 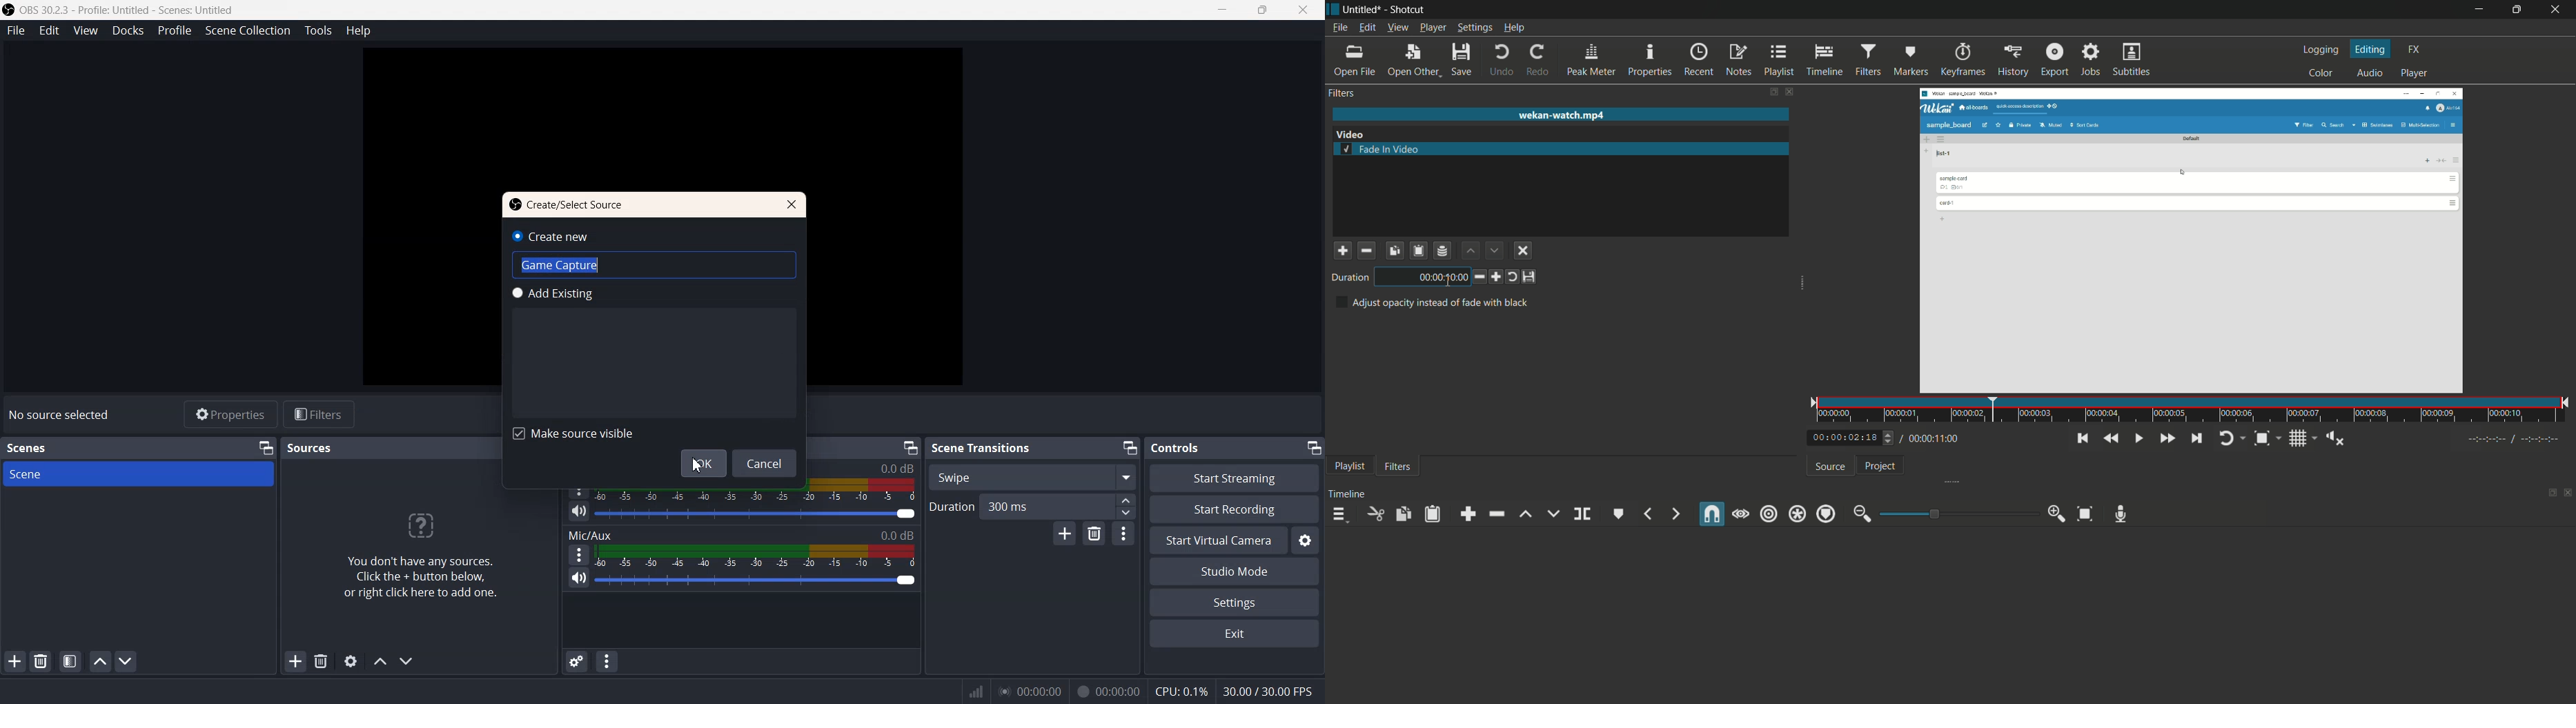 What do you see at coordinates (569, 204) in the screenshot?
I see `Text` at bounding box center [569, 204].